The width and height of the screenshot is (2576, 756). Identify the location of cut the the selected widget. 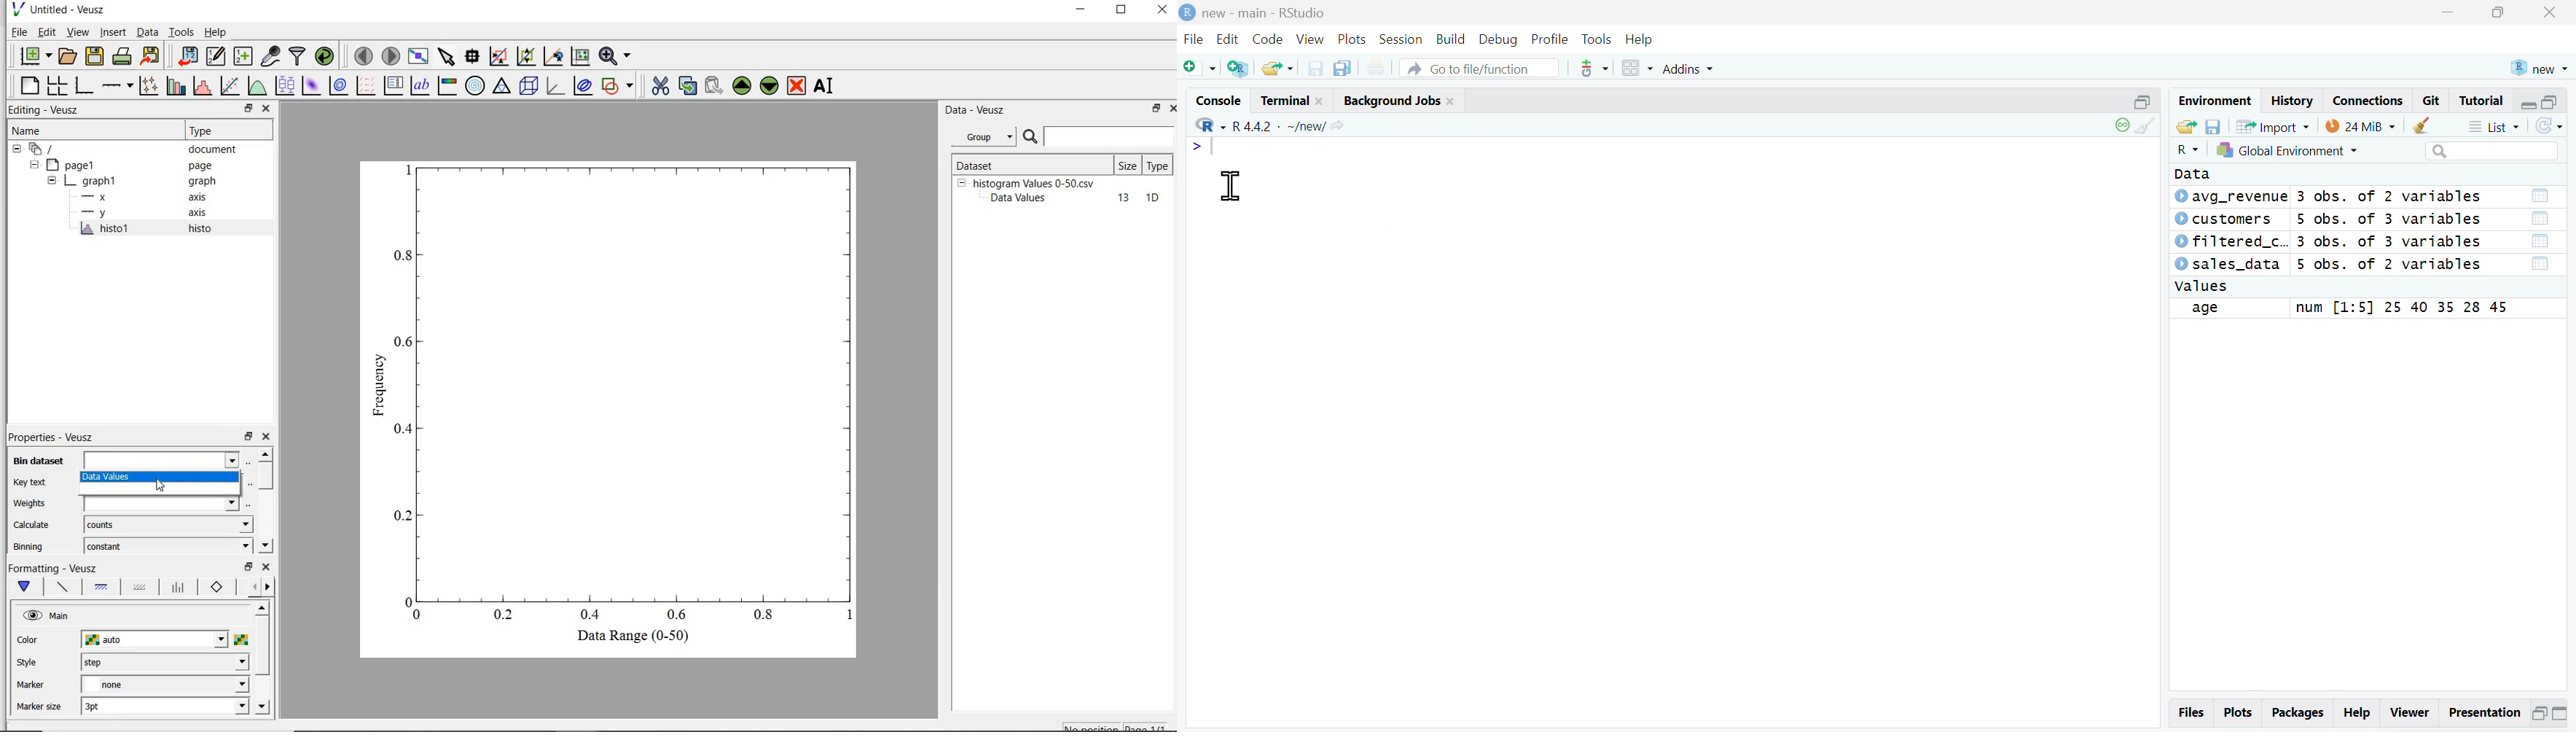
(659, 88).